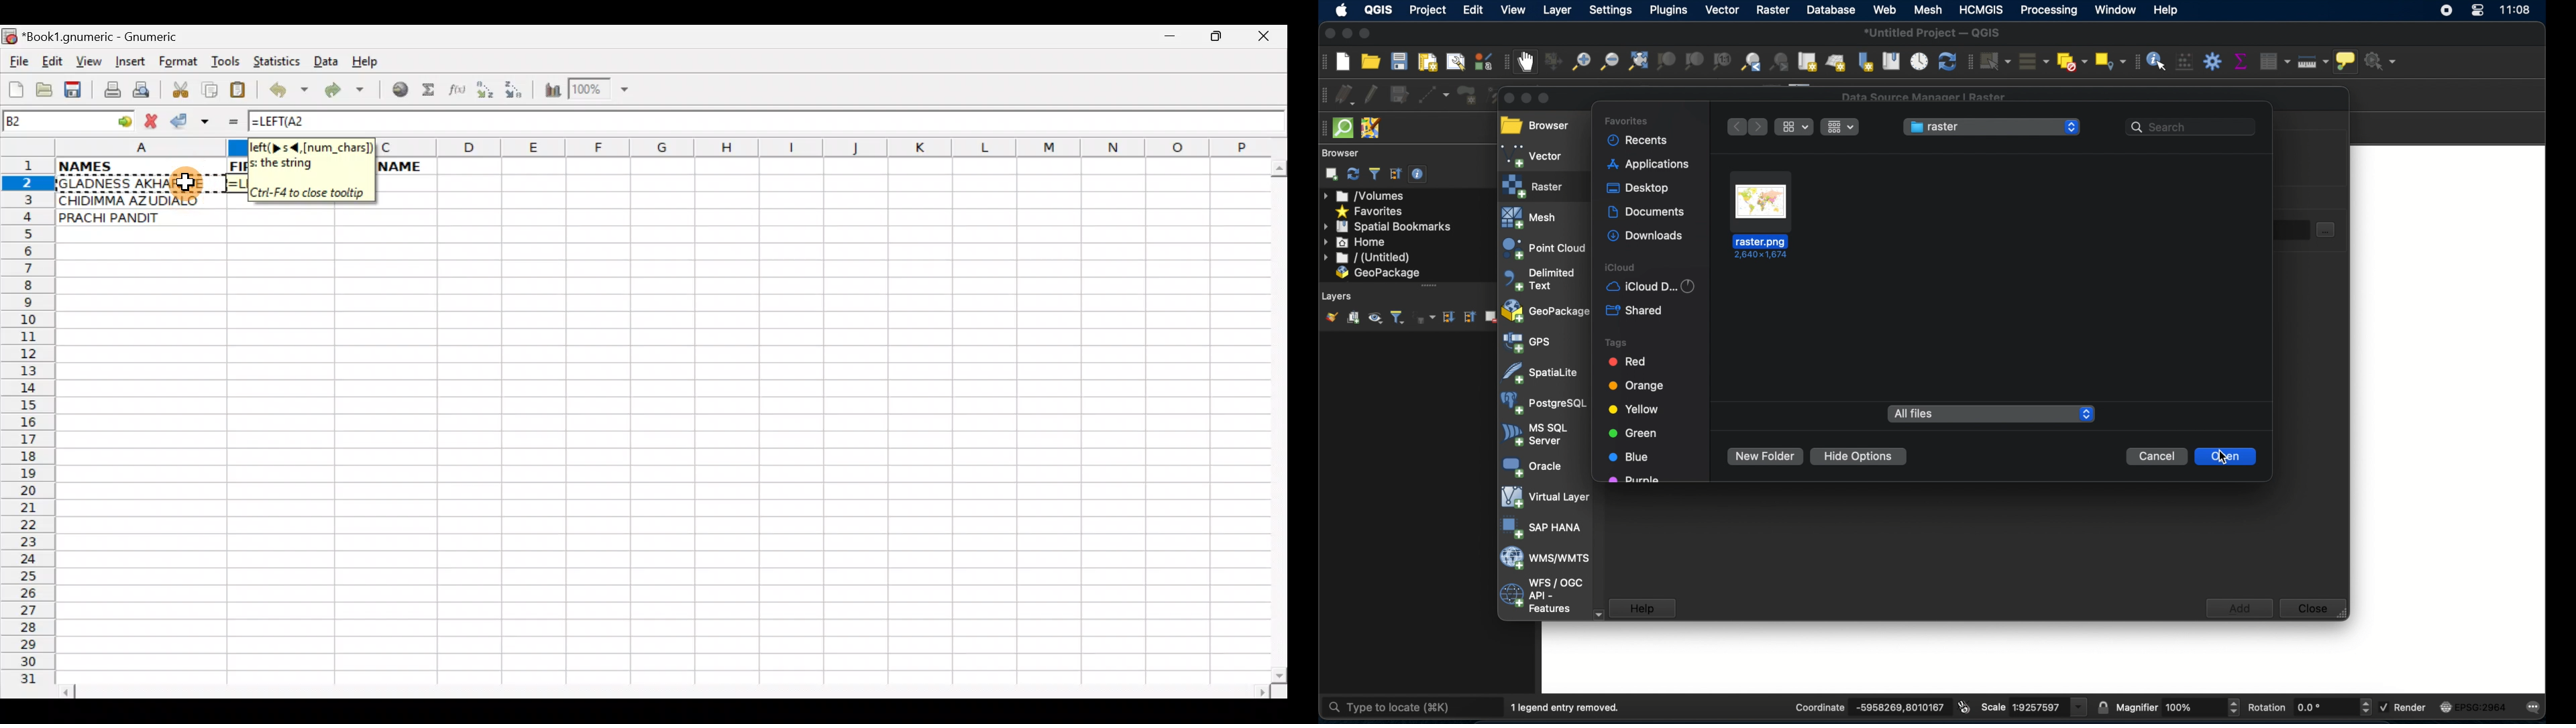 The width and height of the screenshot is (2576, 728). Describe the element at coordinates (1338, 295) in the screenshot. I see `layers` at that location.